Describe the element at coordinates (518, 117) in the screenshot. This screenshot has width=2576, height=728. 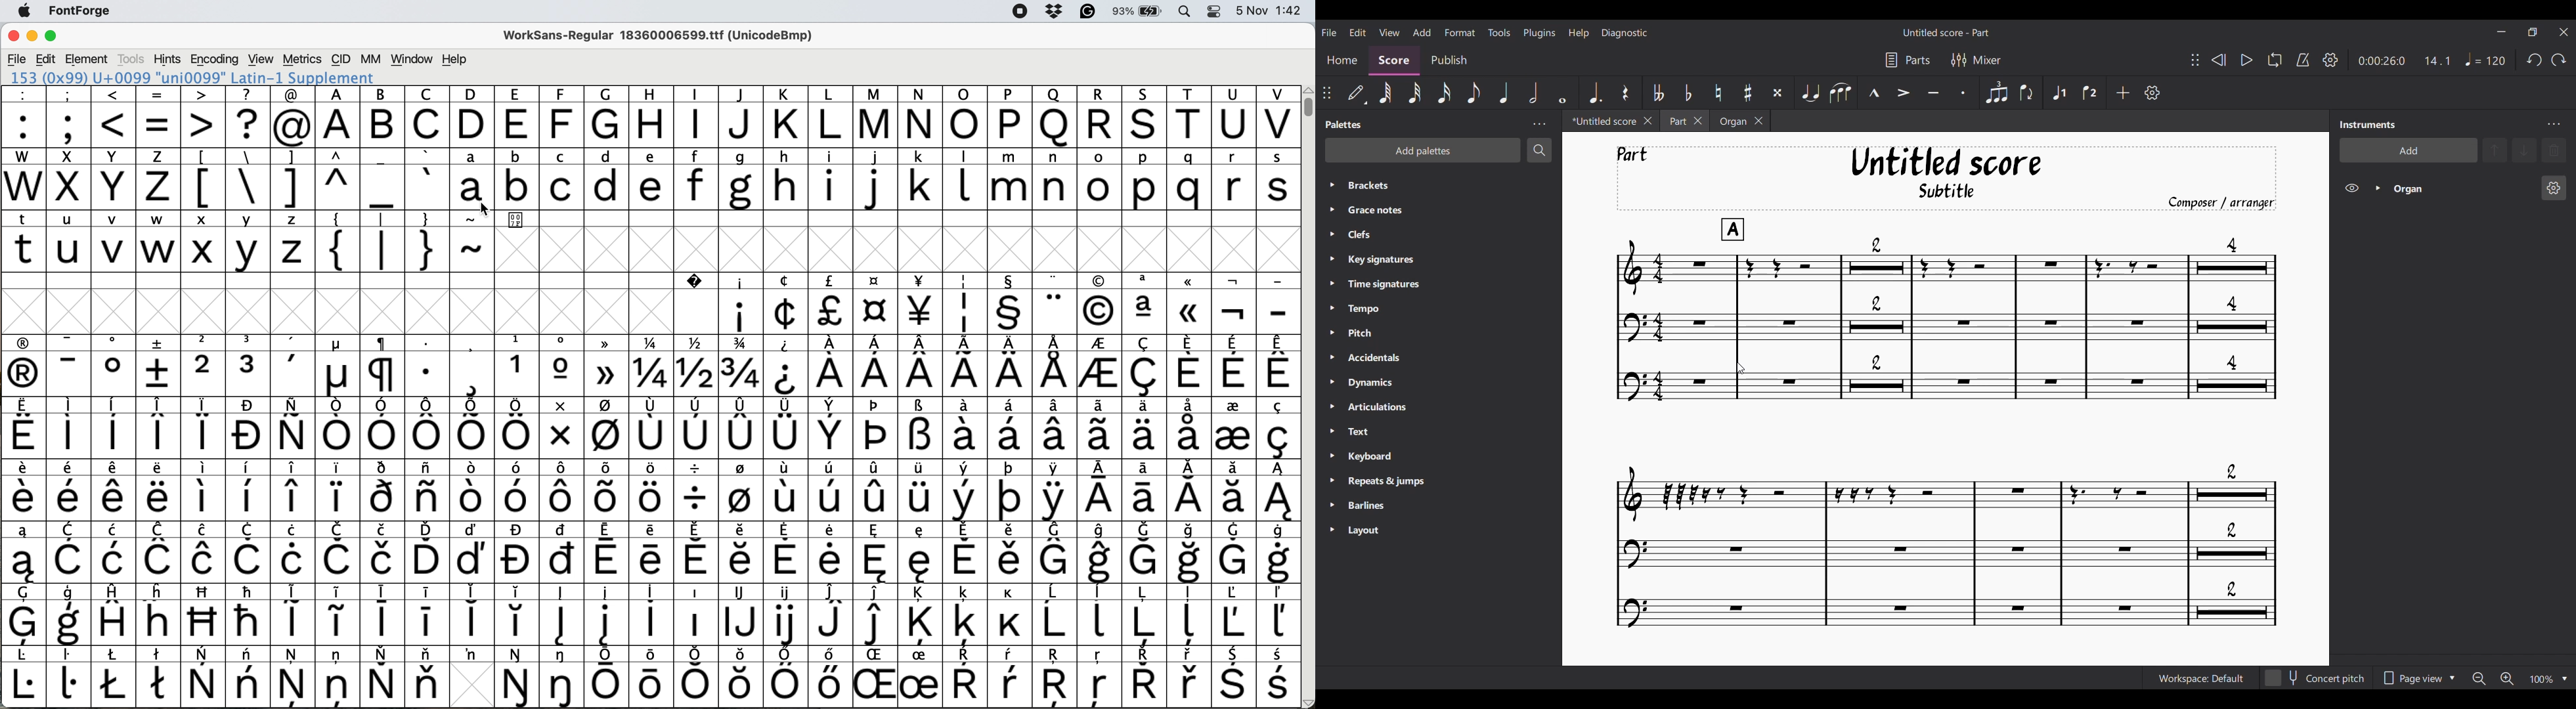
I see `E` at that location.